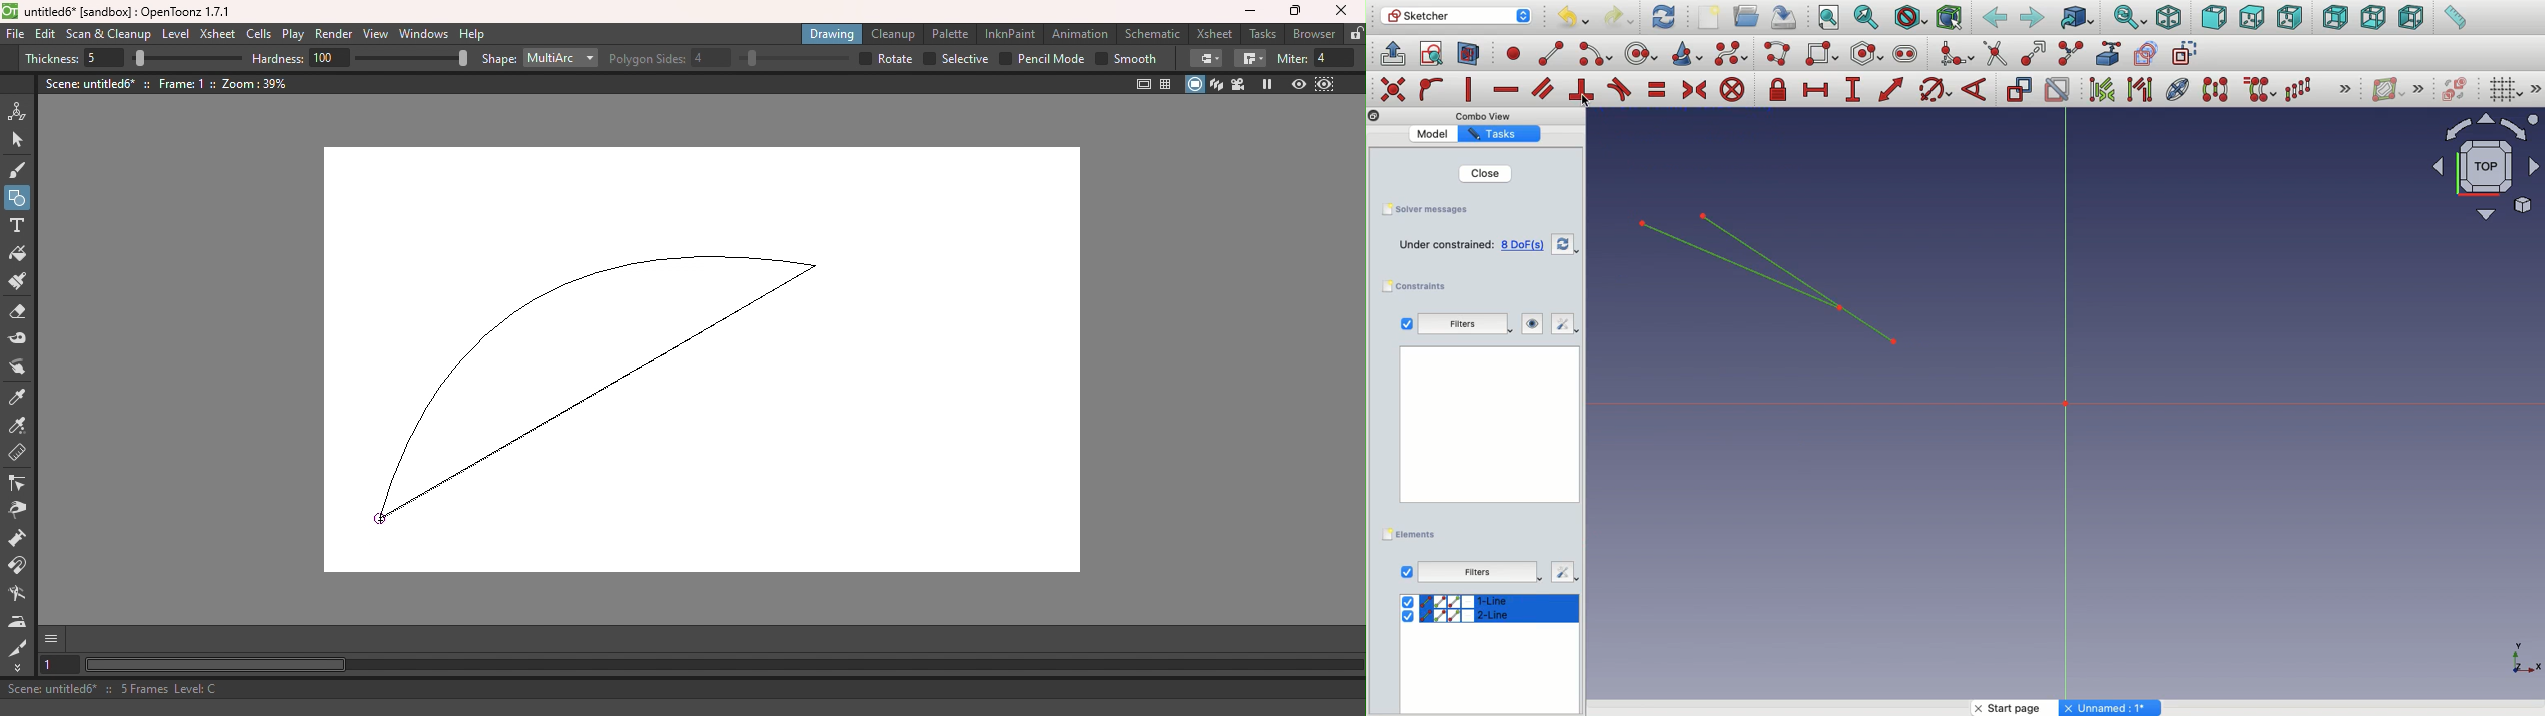 Image resolution: width=2548 pixels, height=728 pixels. Describe the element at coordinates (1906, 54) in the screenshot. I see `Slot` at that location.